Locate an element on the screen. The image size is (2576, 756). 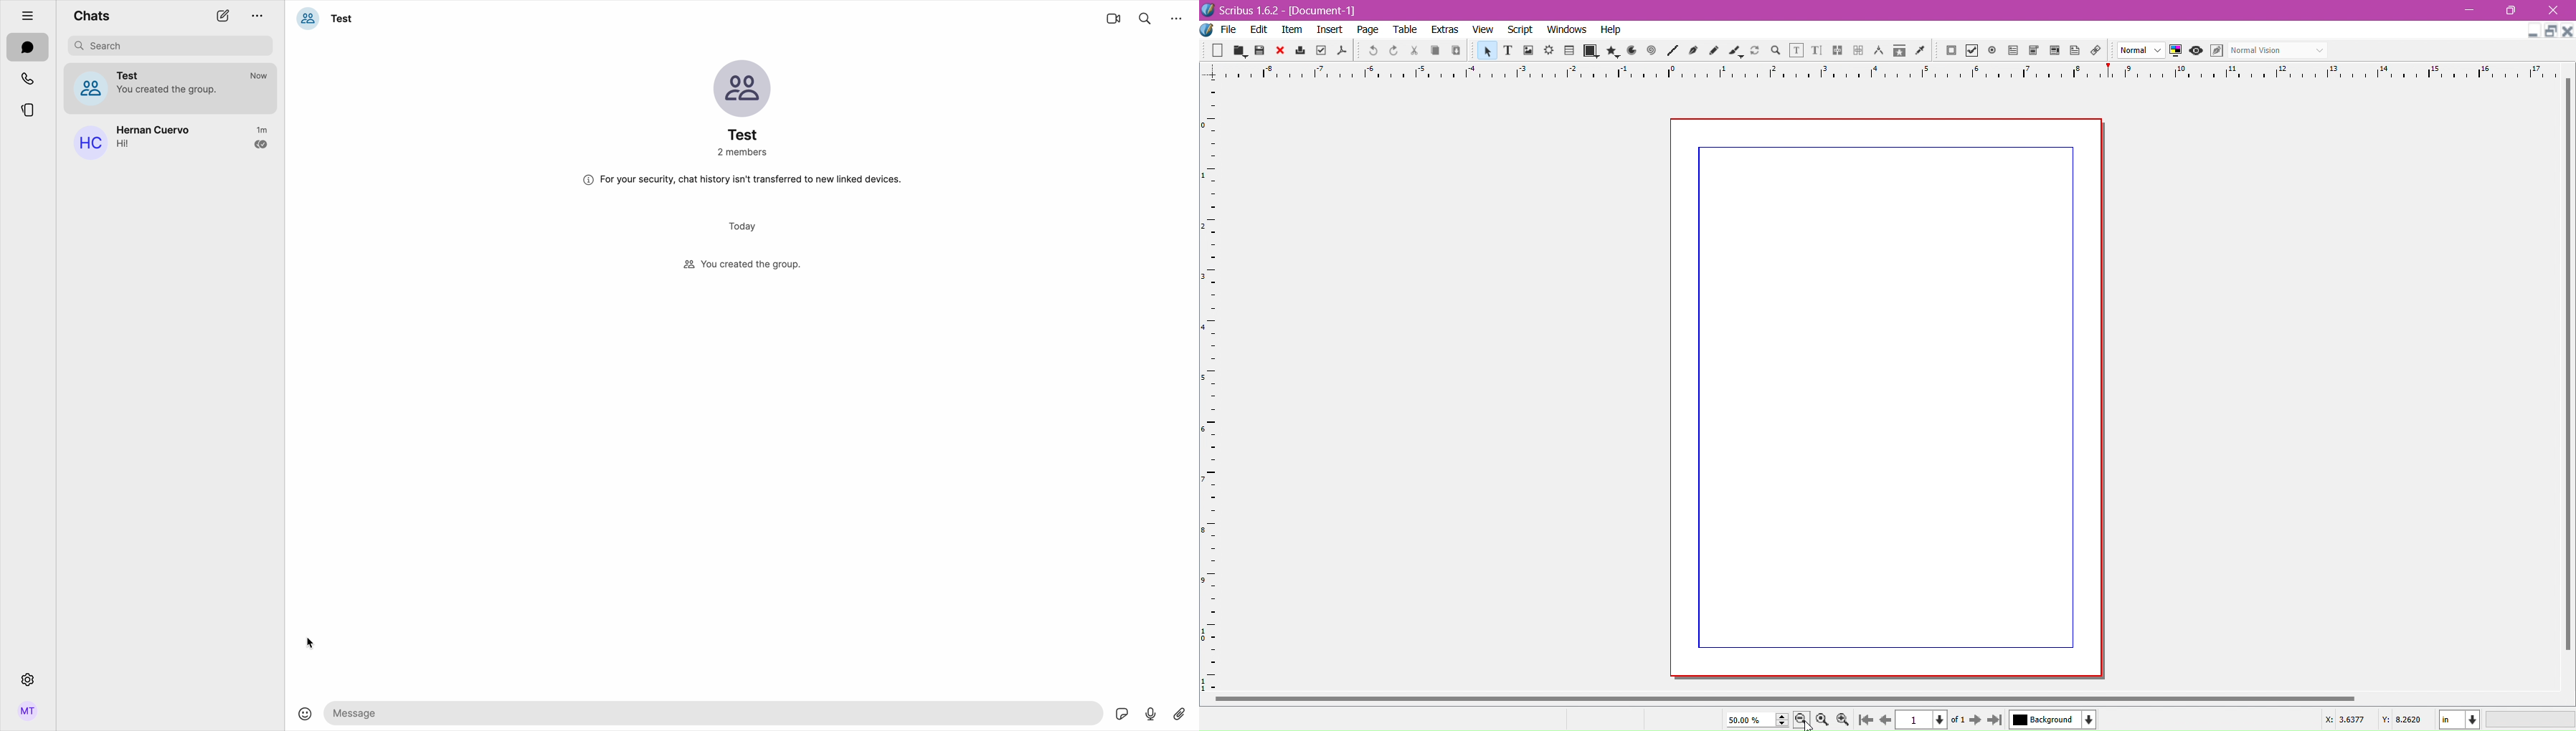
Text Frame is located at coordinates (1507, 51).